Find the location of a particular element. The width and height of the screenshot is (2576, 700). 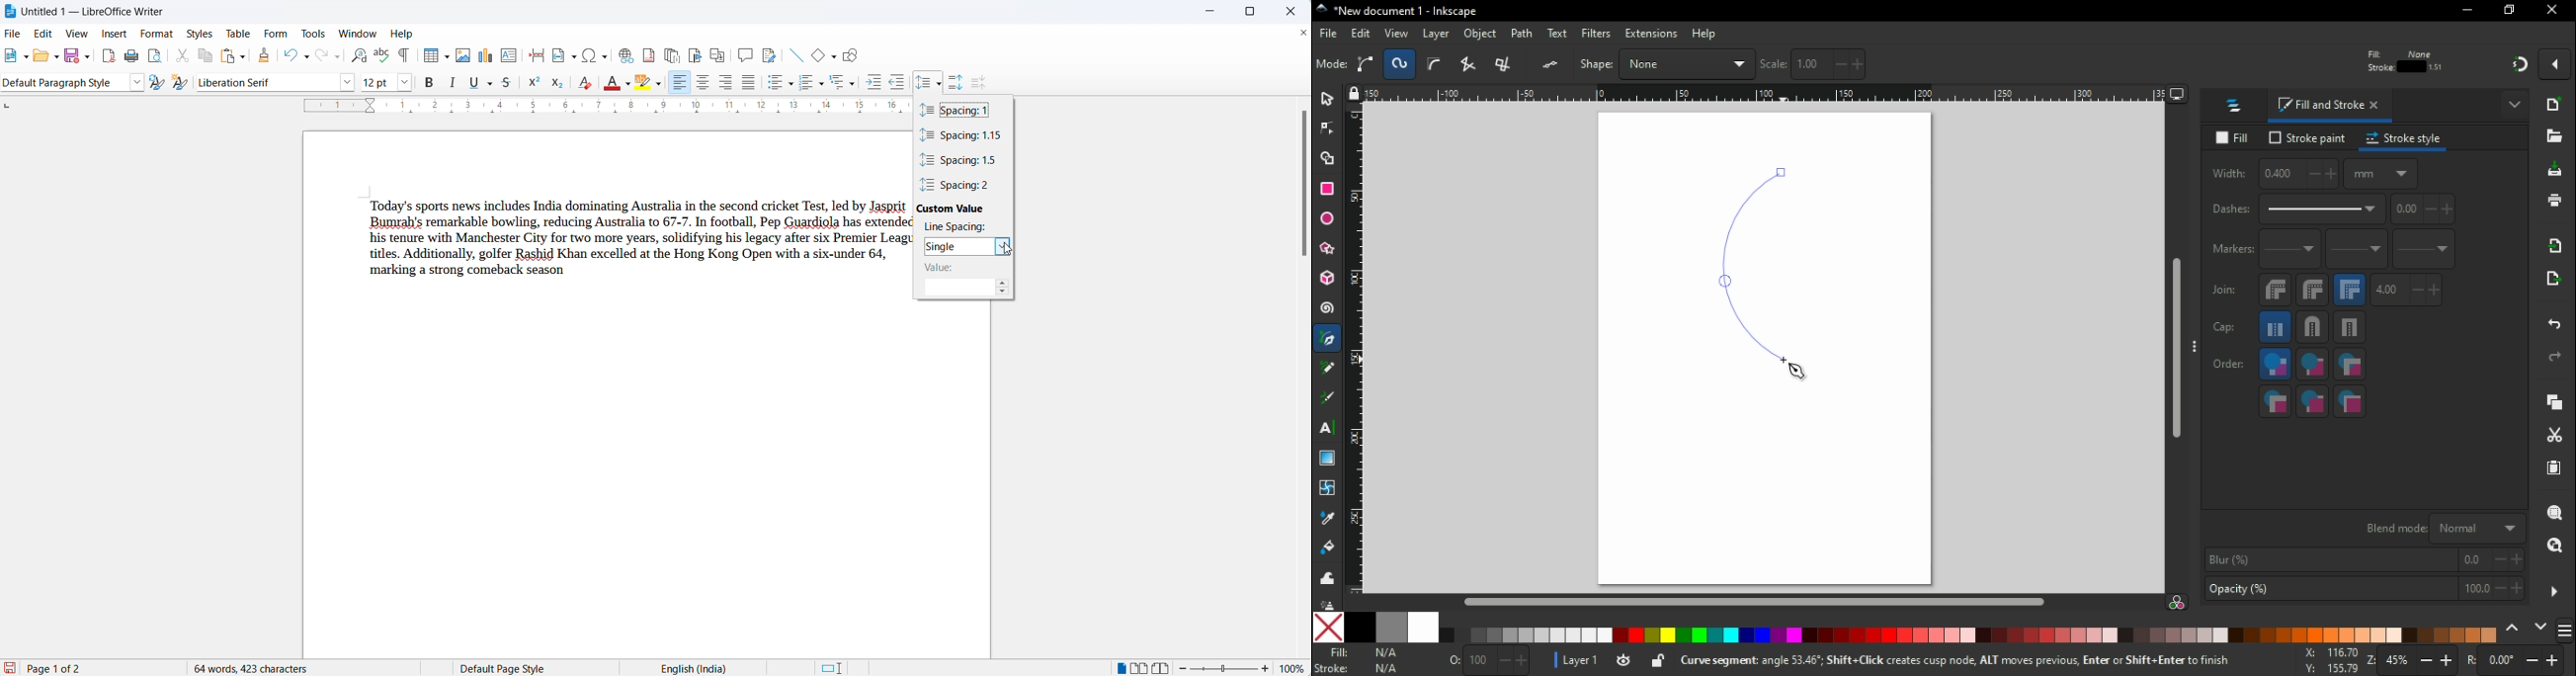

insert hyperlink is located at coordinates (594, 55).